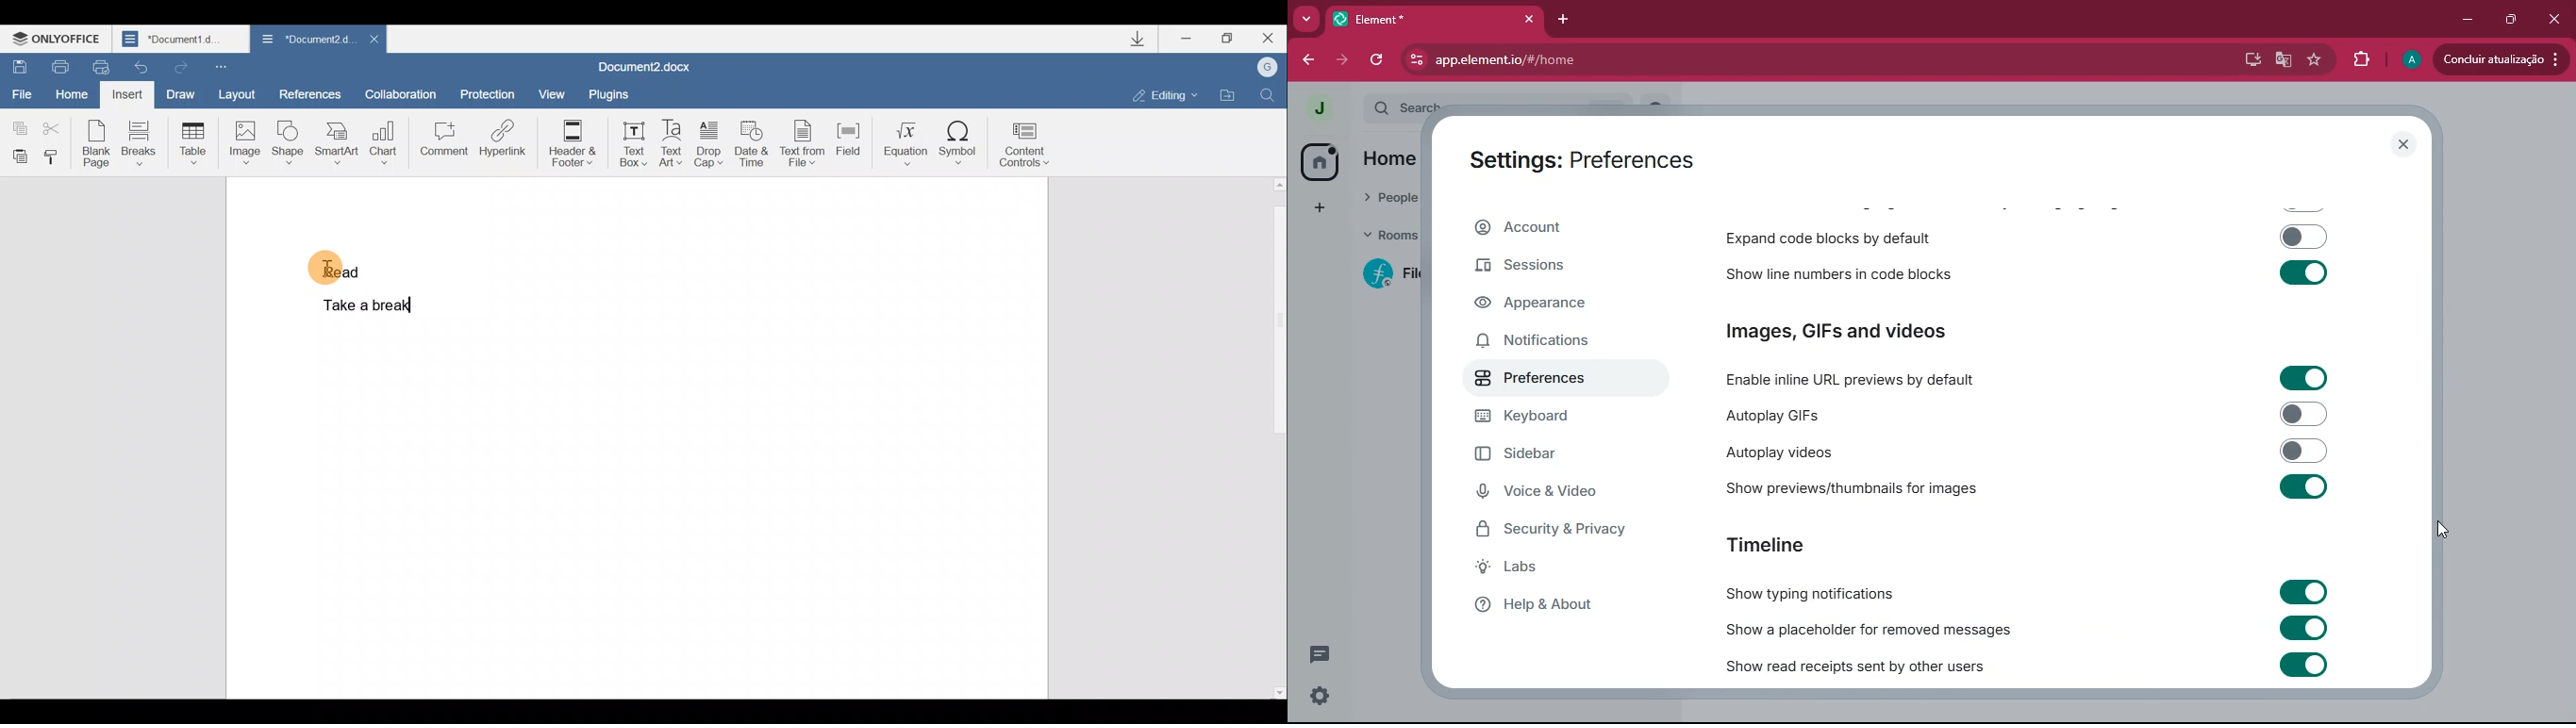  What do you see at coordinates (125, 94) in the screenshot?
I see `Insert` at bounding box center [125, 94].